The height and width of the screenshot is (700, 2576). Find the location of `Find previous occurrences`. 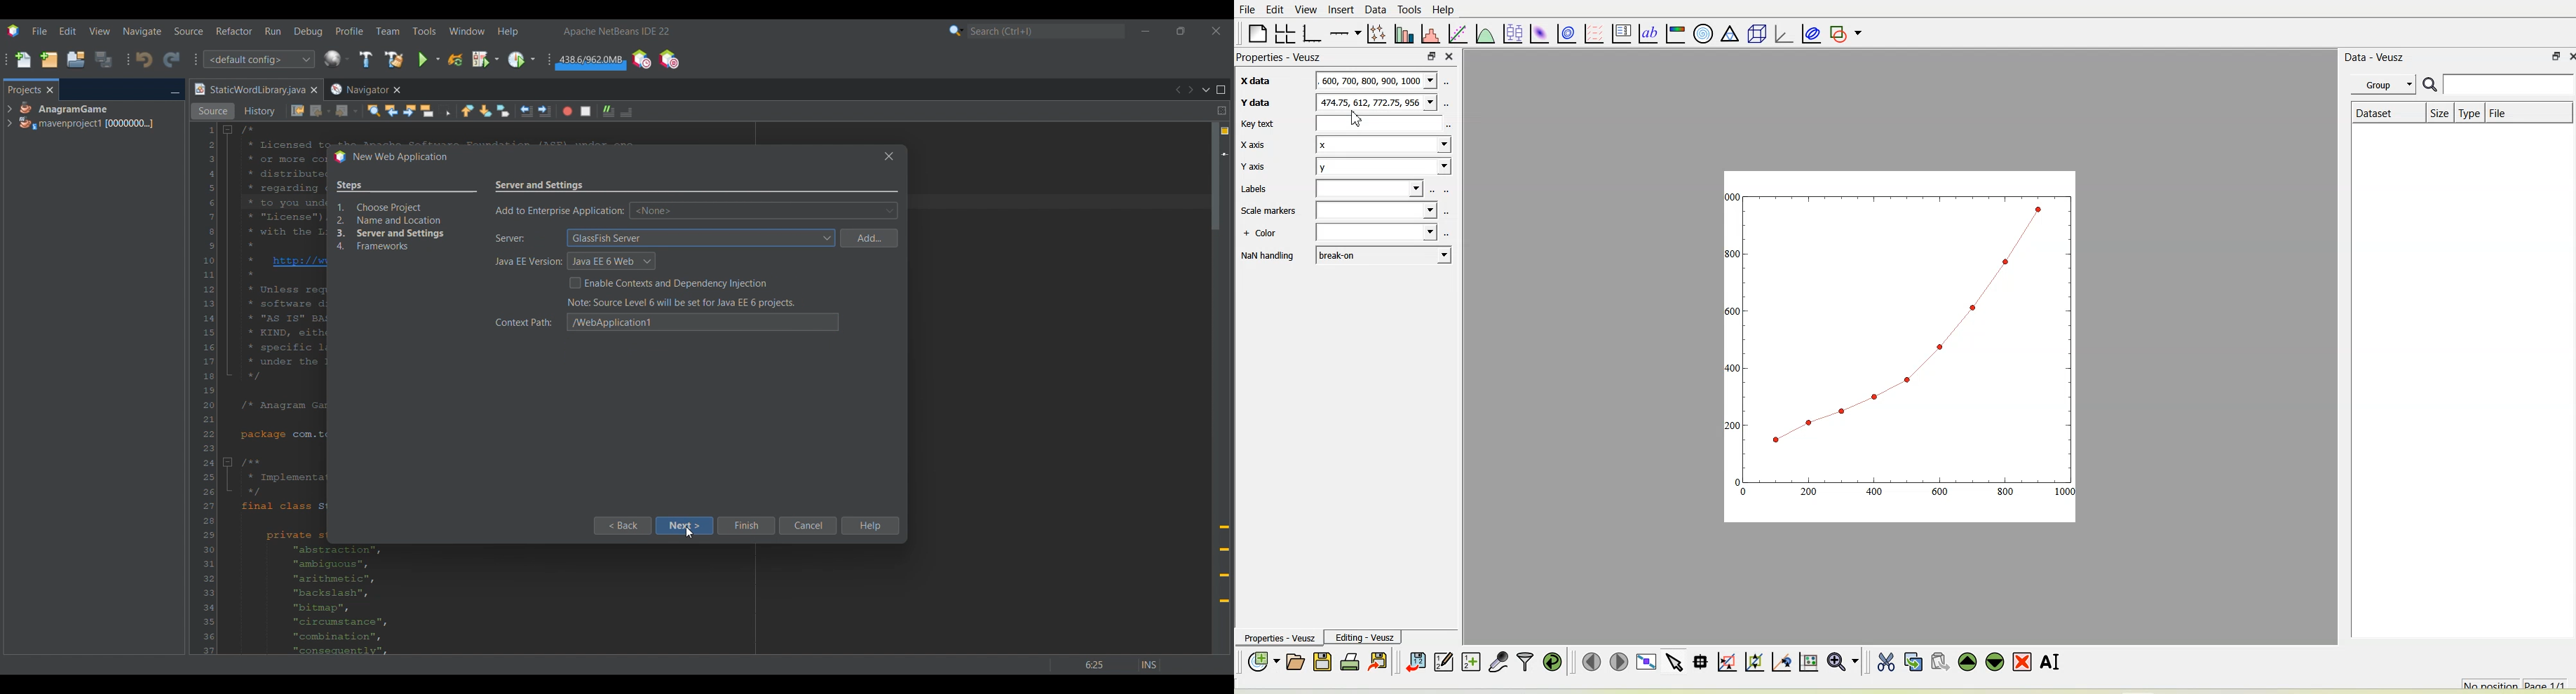

Find previous occurrences is located at coordinates (391, 111).